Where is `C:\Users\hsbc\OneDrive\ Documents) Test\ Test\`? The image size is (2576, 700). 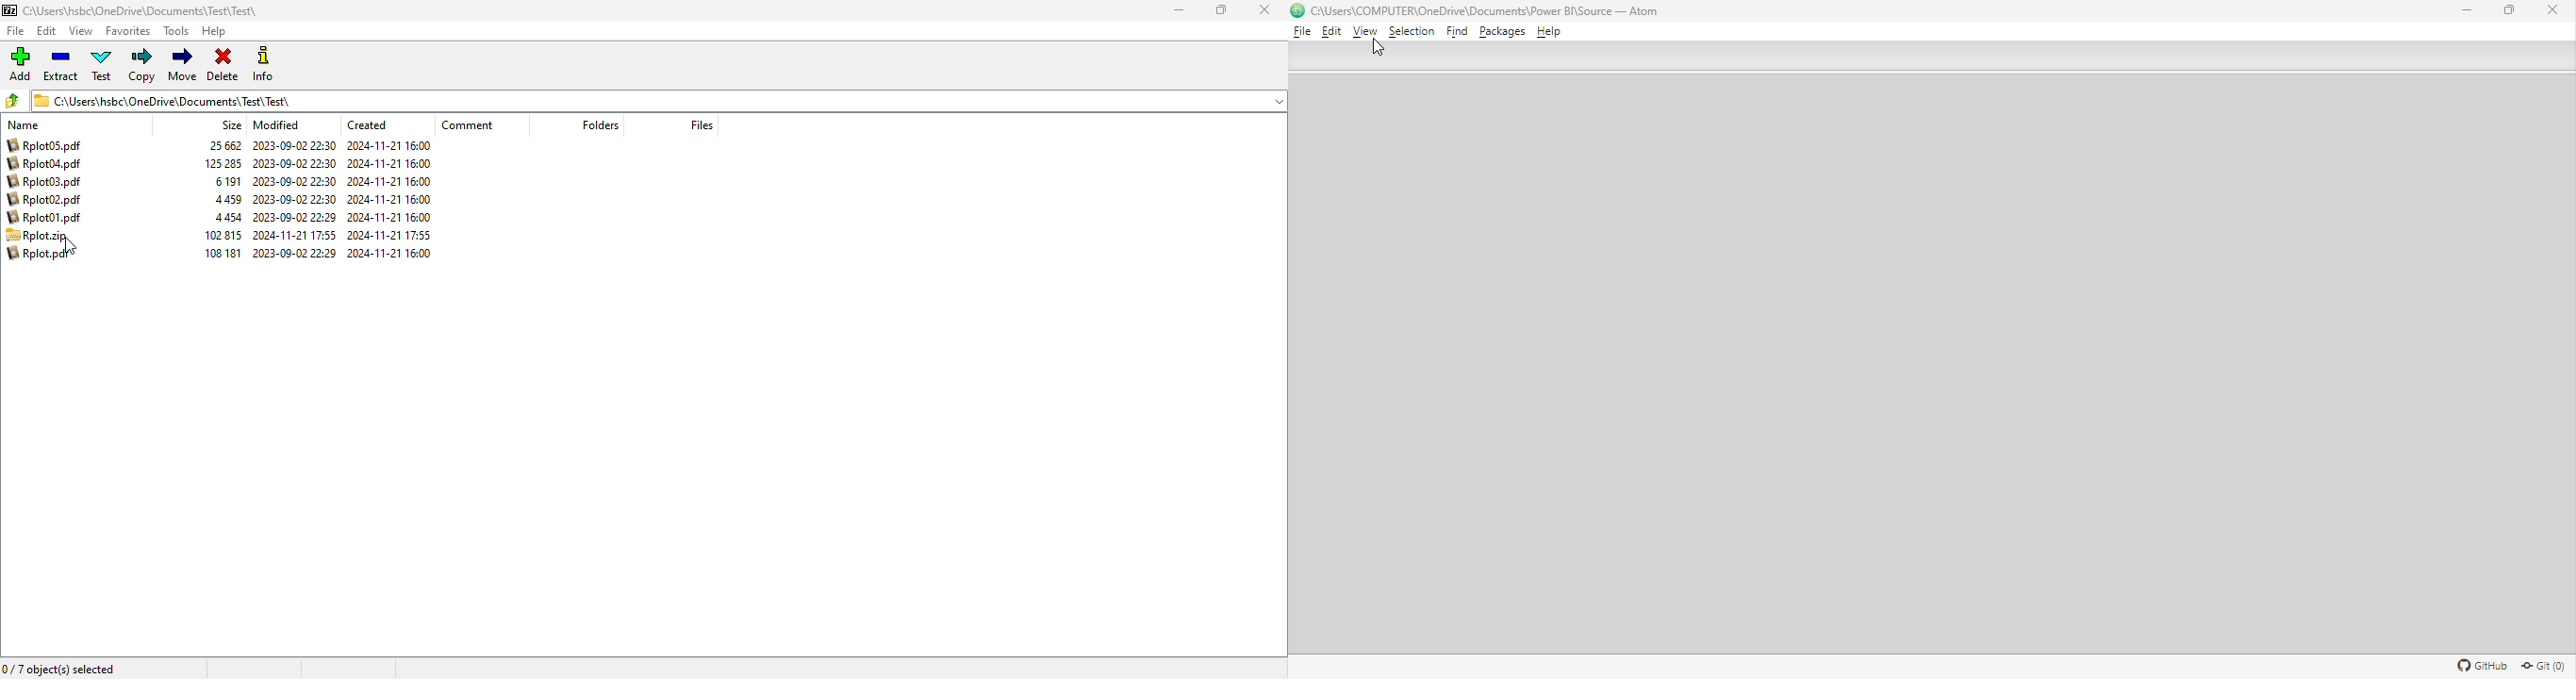
C:\Users\hsbc\OneDrive\ Documents) Test\ Test\ is located at coordinates (659, 101).